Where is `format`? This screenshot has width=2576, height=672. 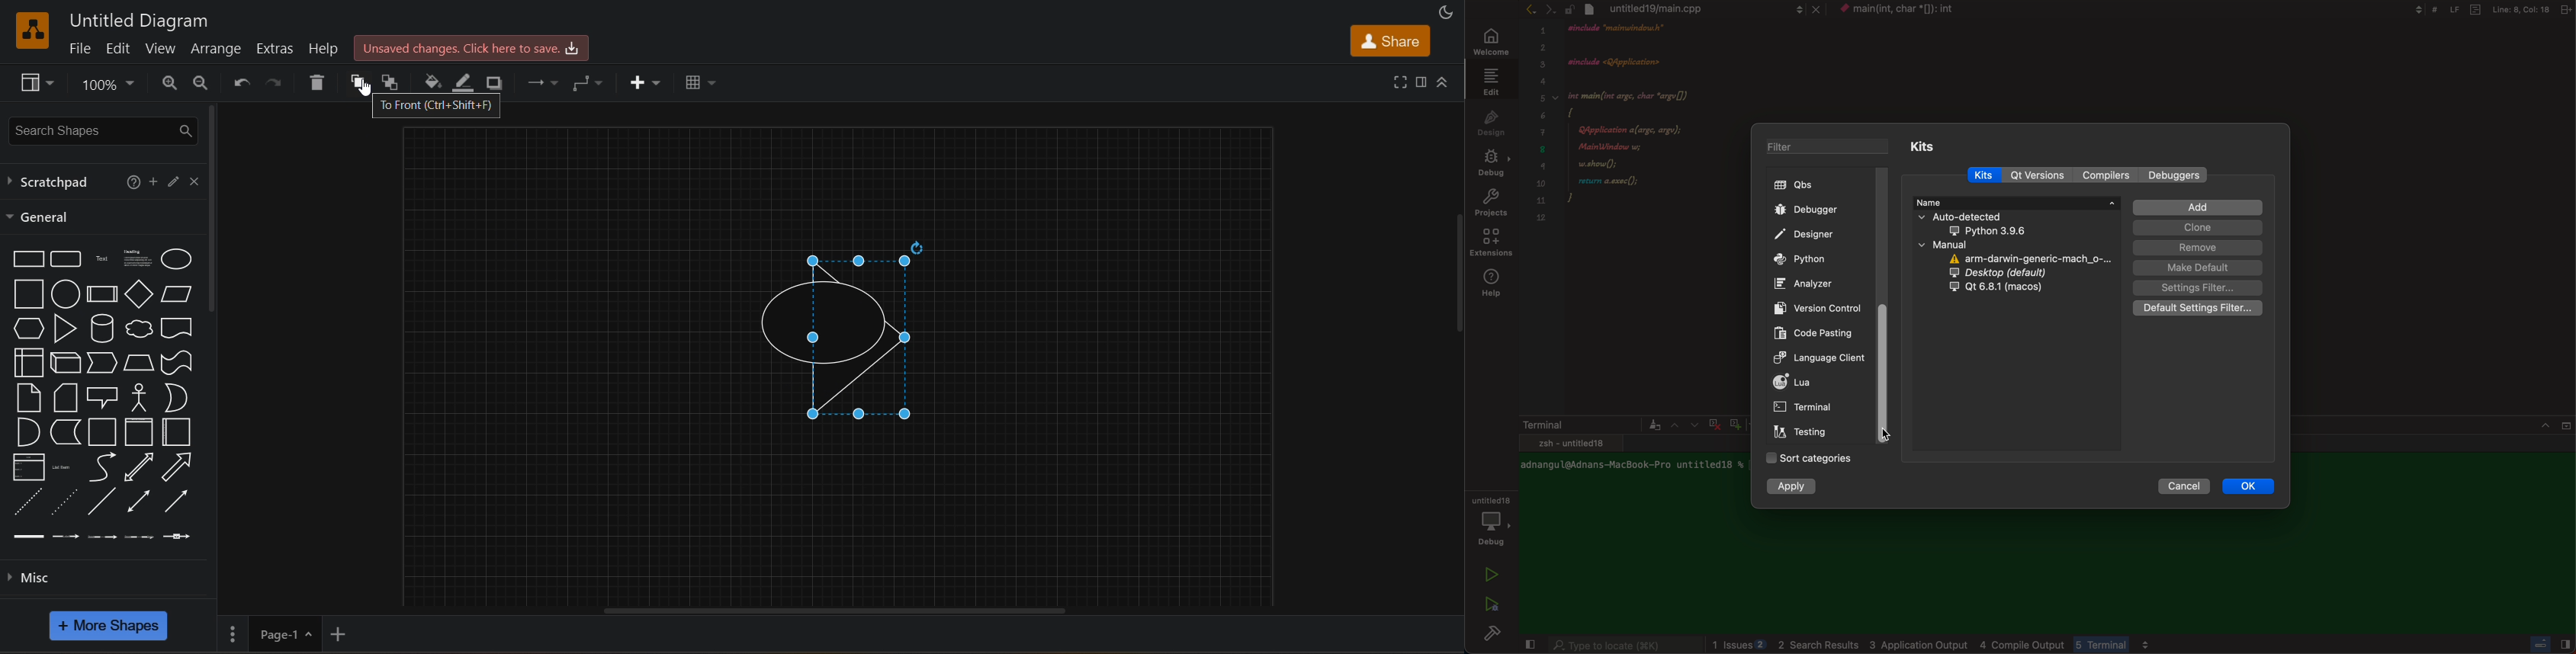 format is located at coordinates (1419, 80).